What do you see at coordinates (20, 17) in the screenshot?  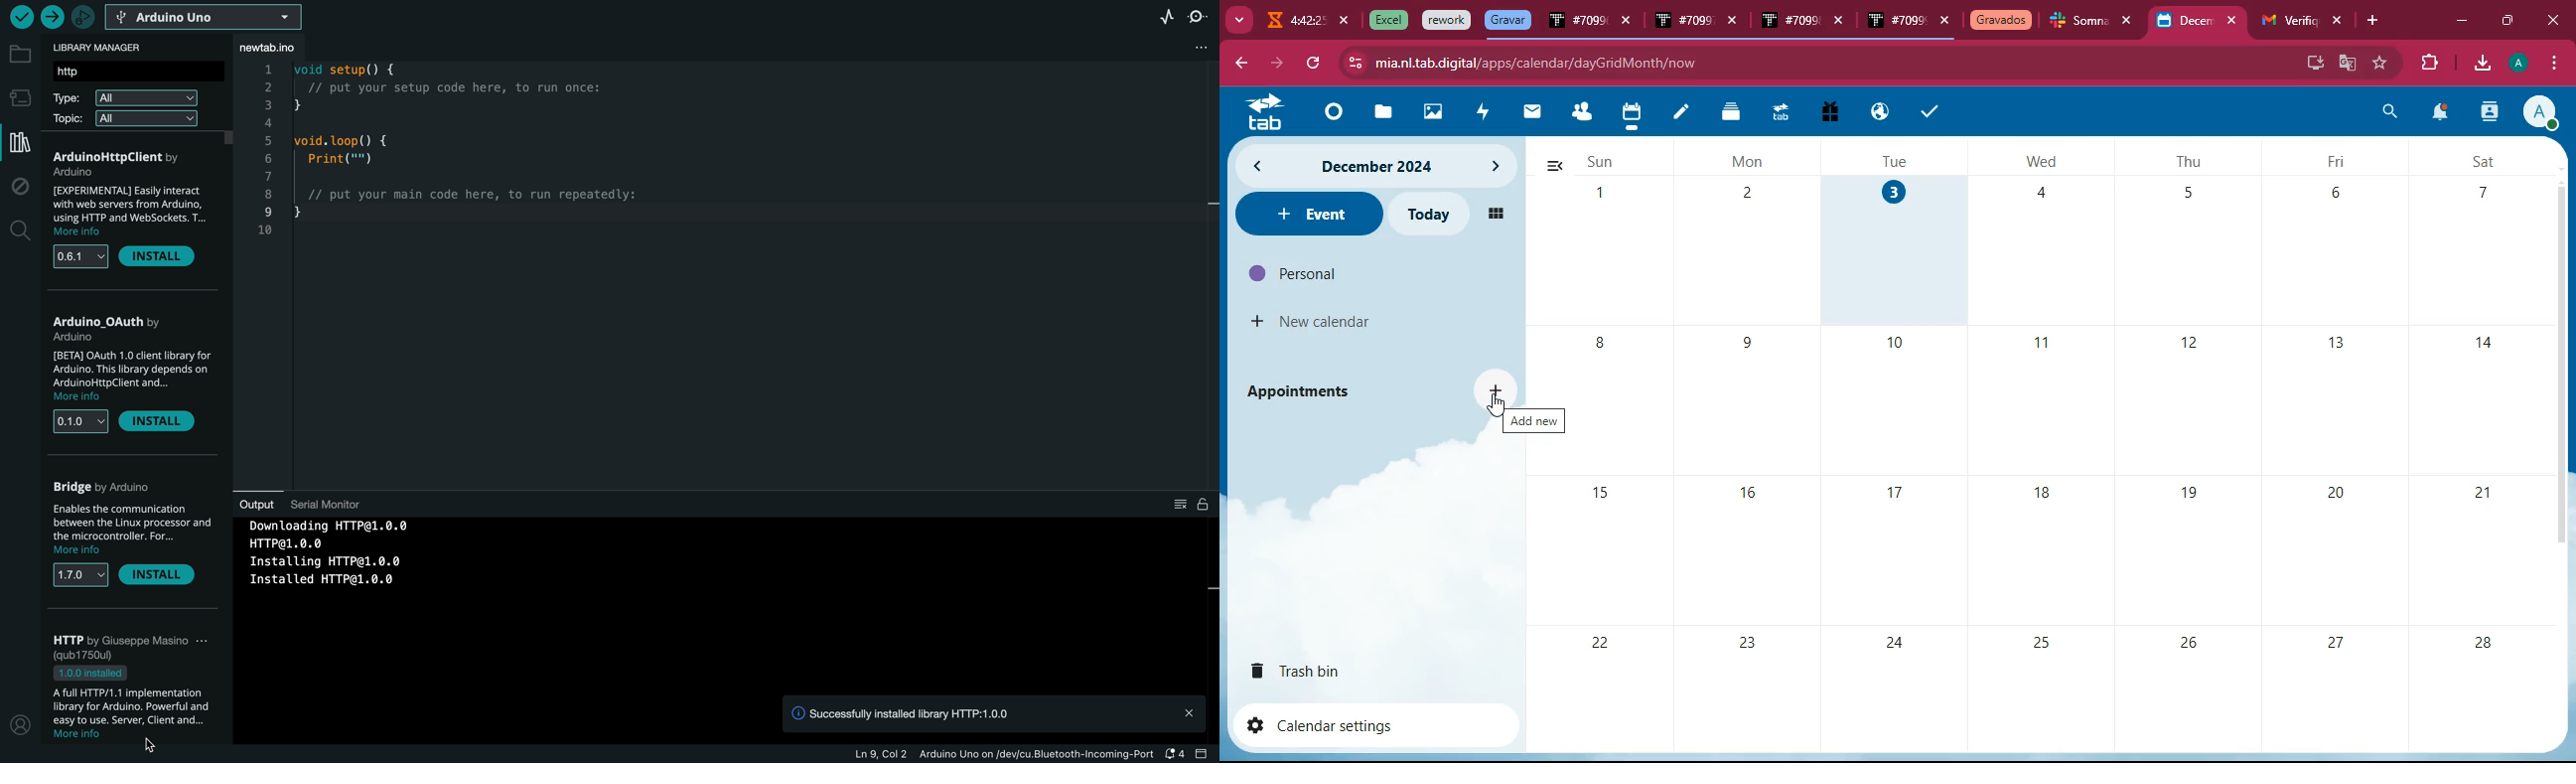 I see `verify` at bounding box center [20, 17].